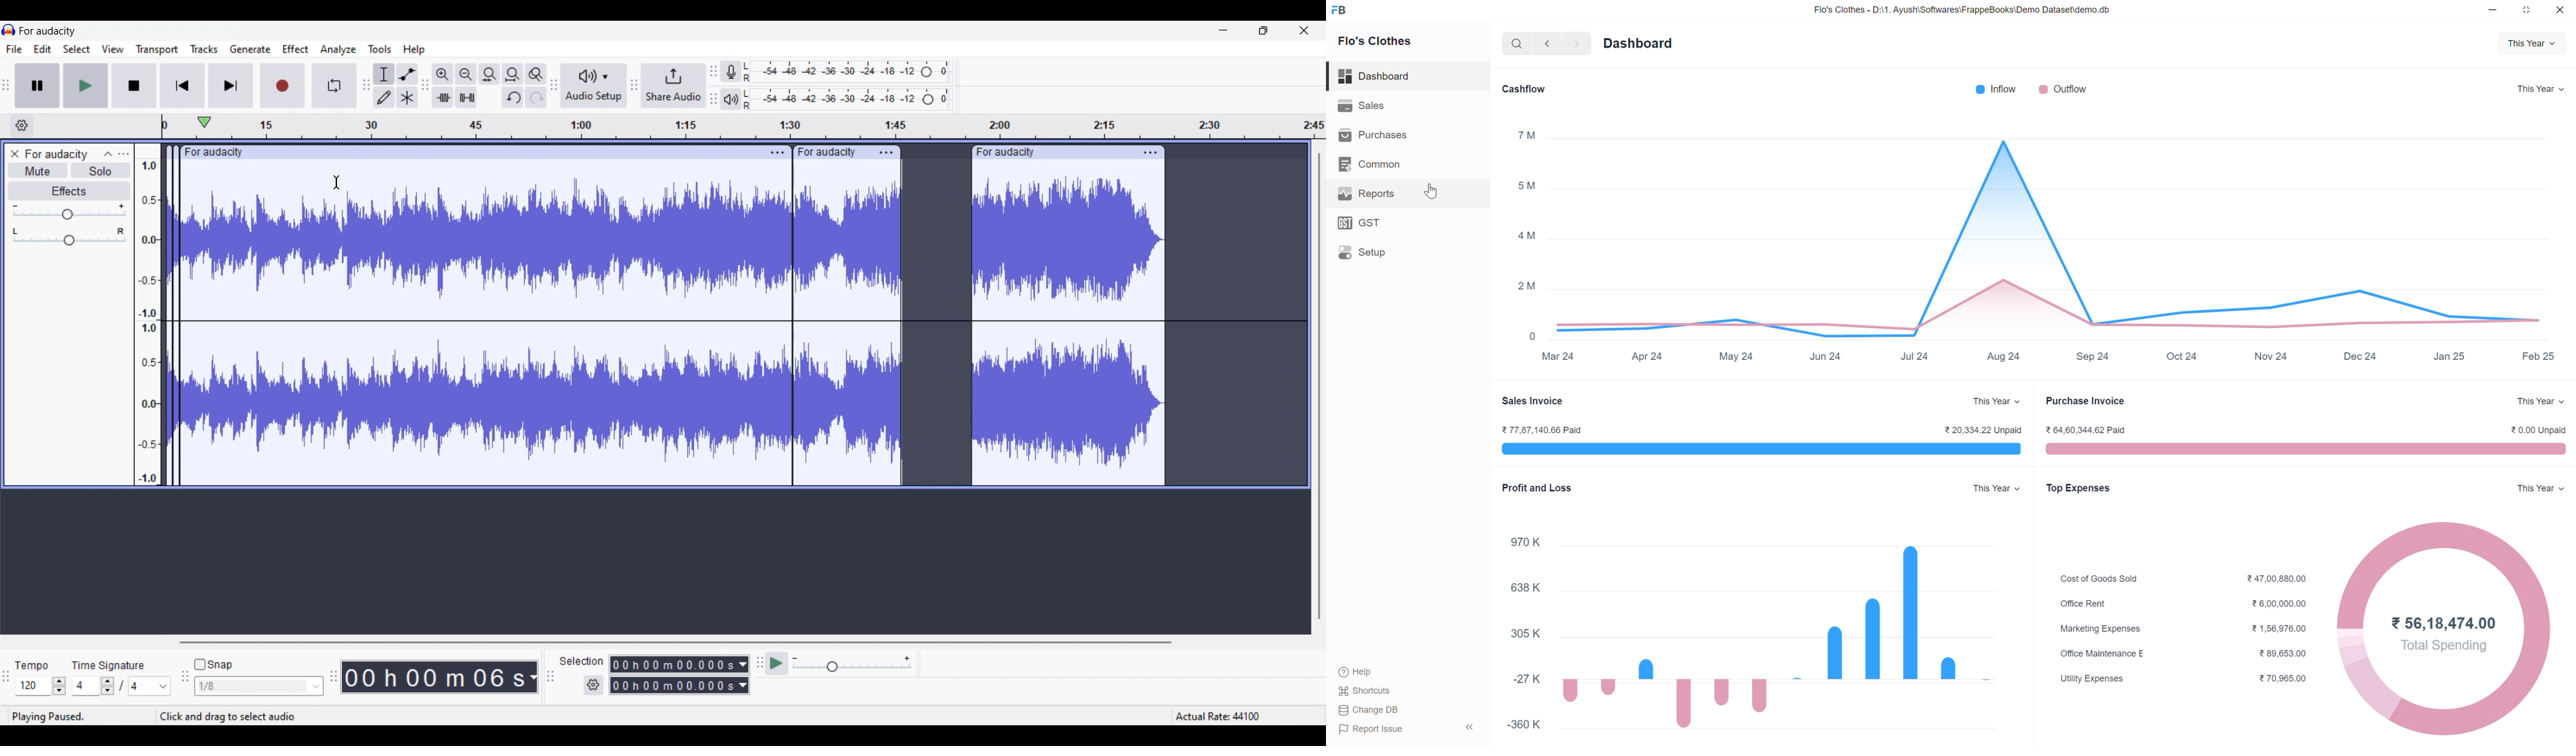 The image size is (2576, 756). What do you see at coordinates (1373, 42) in the screenshot?
I see `Flo's Clothes` at bounding box center [1373, 42].